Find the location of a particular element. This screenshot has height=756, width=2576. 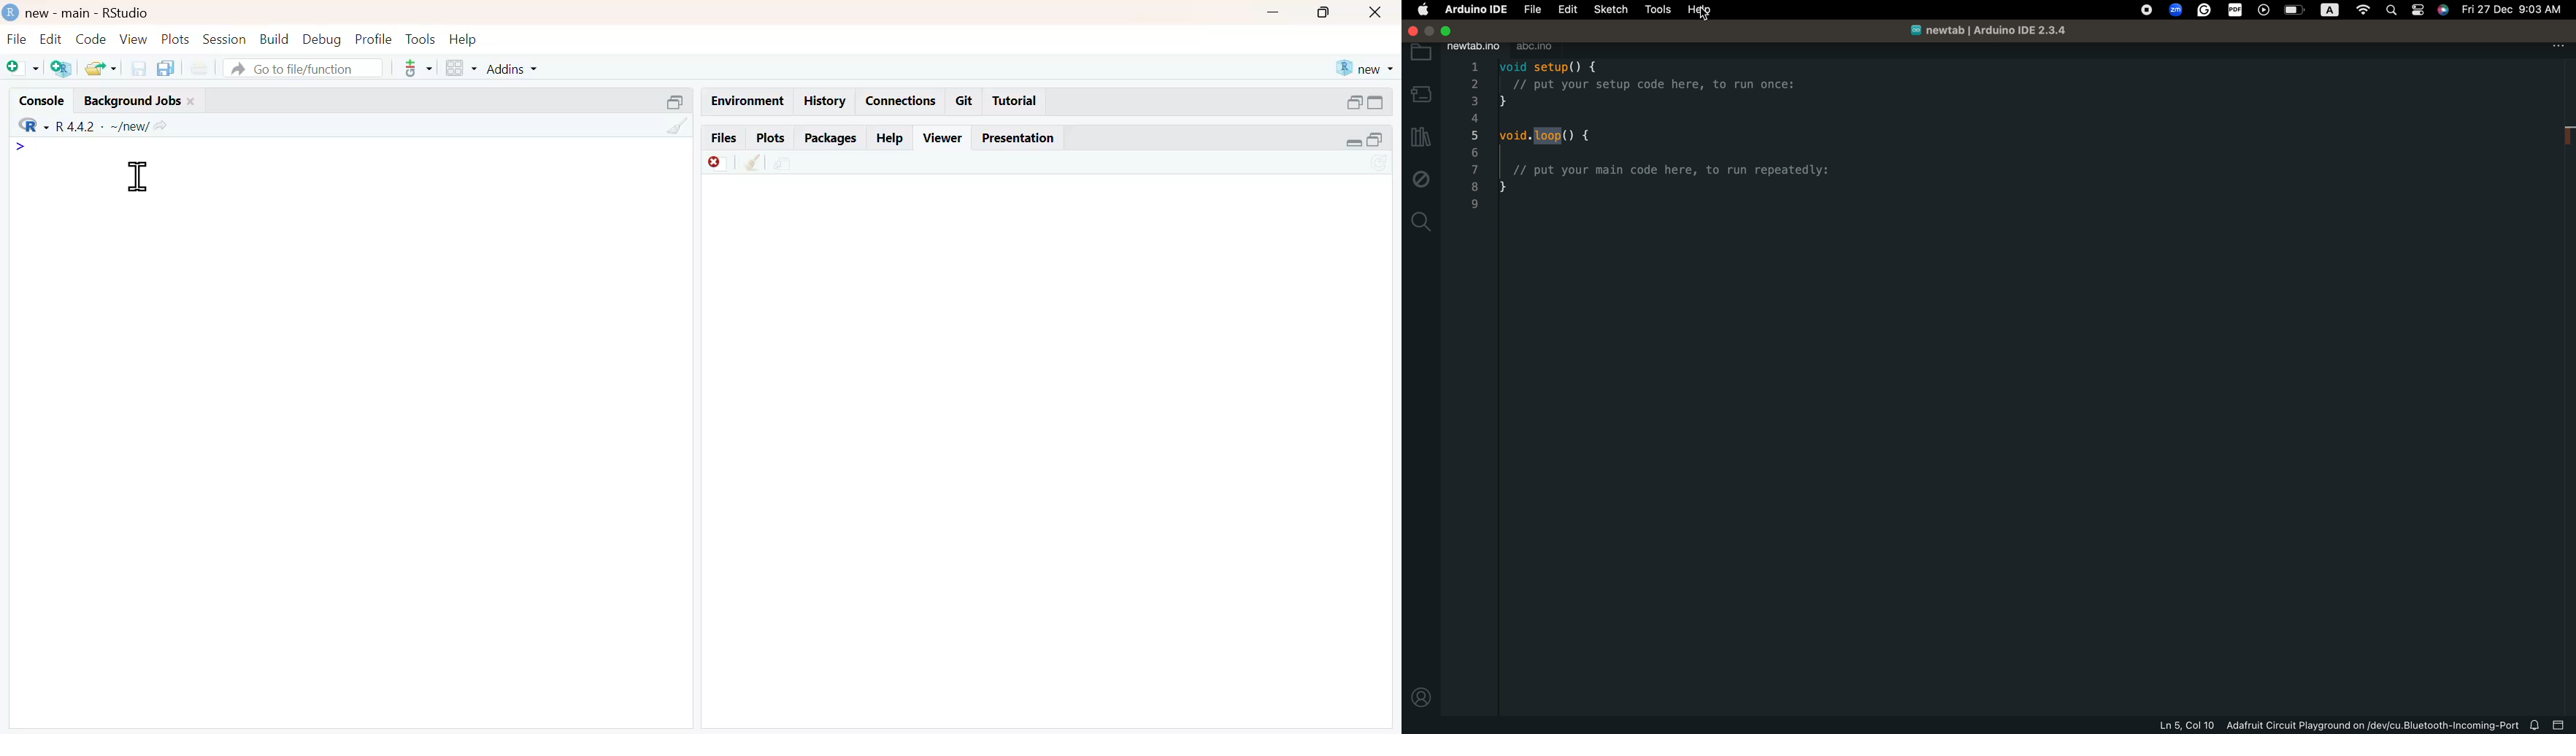

profile is located at coordinates (372, 38).